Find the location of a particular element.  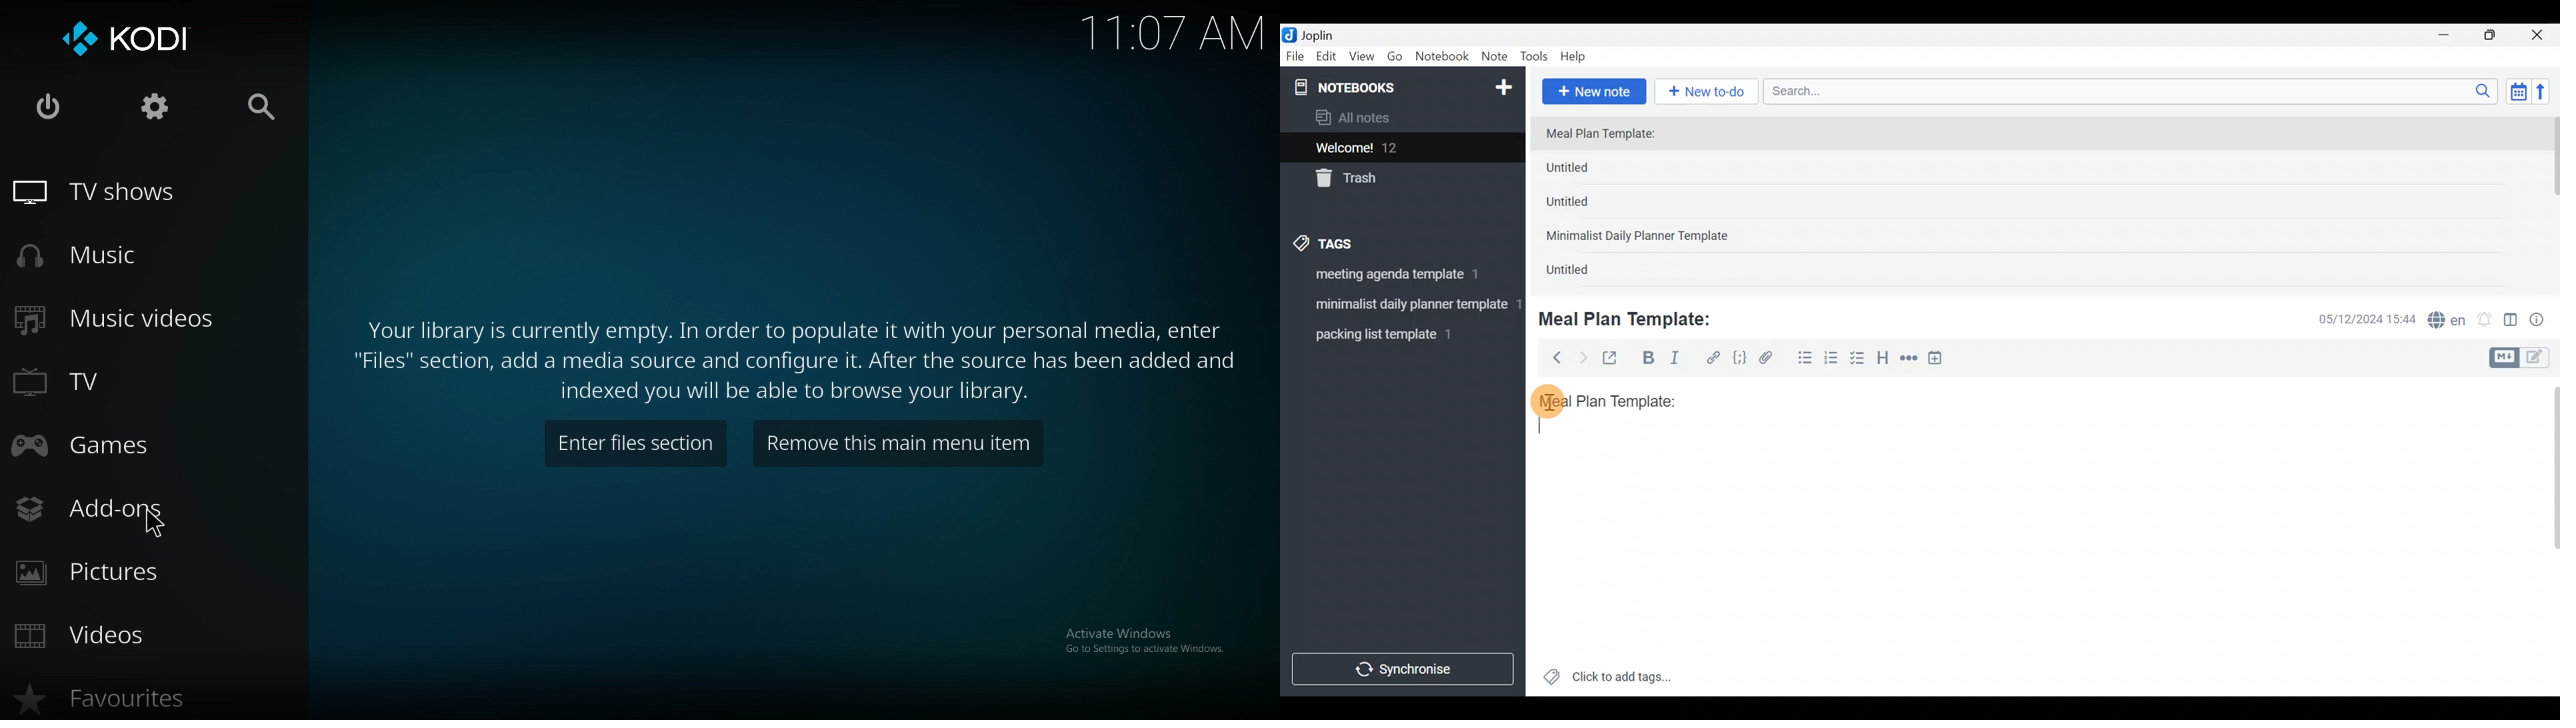

Notebooks is located at coordinates (1374, 87).